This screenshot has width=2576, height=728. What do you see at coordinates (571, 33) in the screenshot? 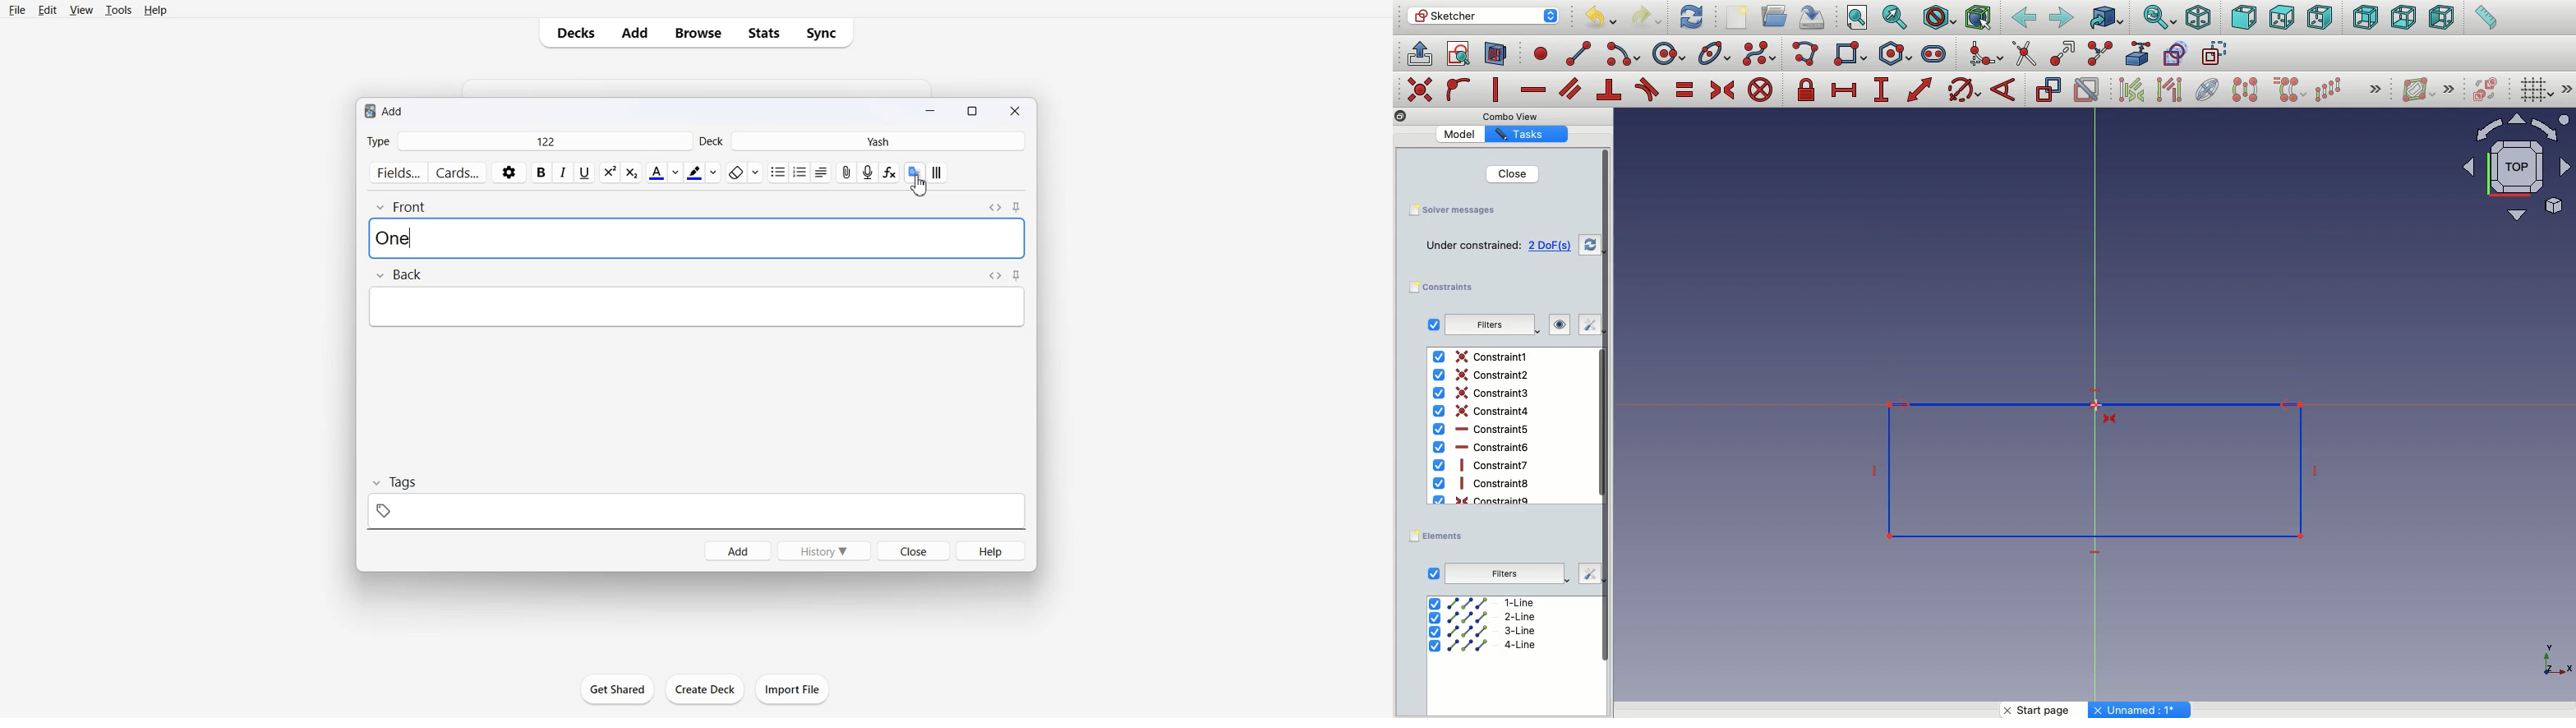
I see `Decks` at bounding box center [571, 33].